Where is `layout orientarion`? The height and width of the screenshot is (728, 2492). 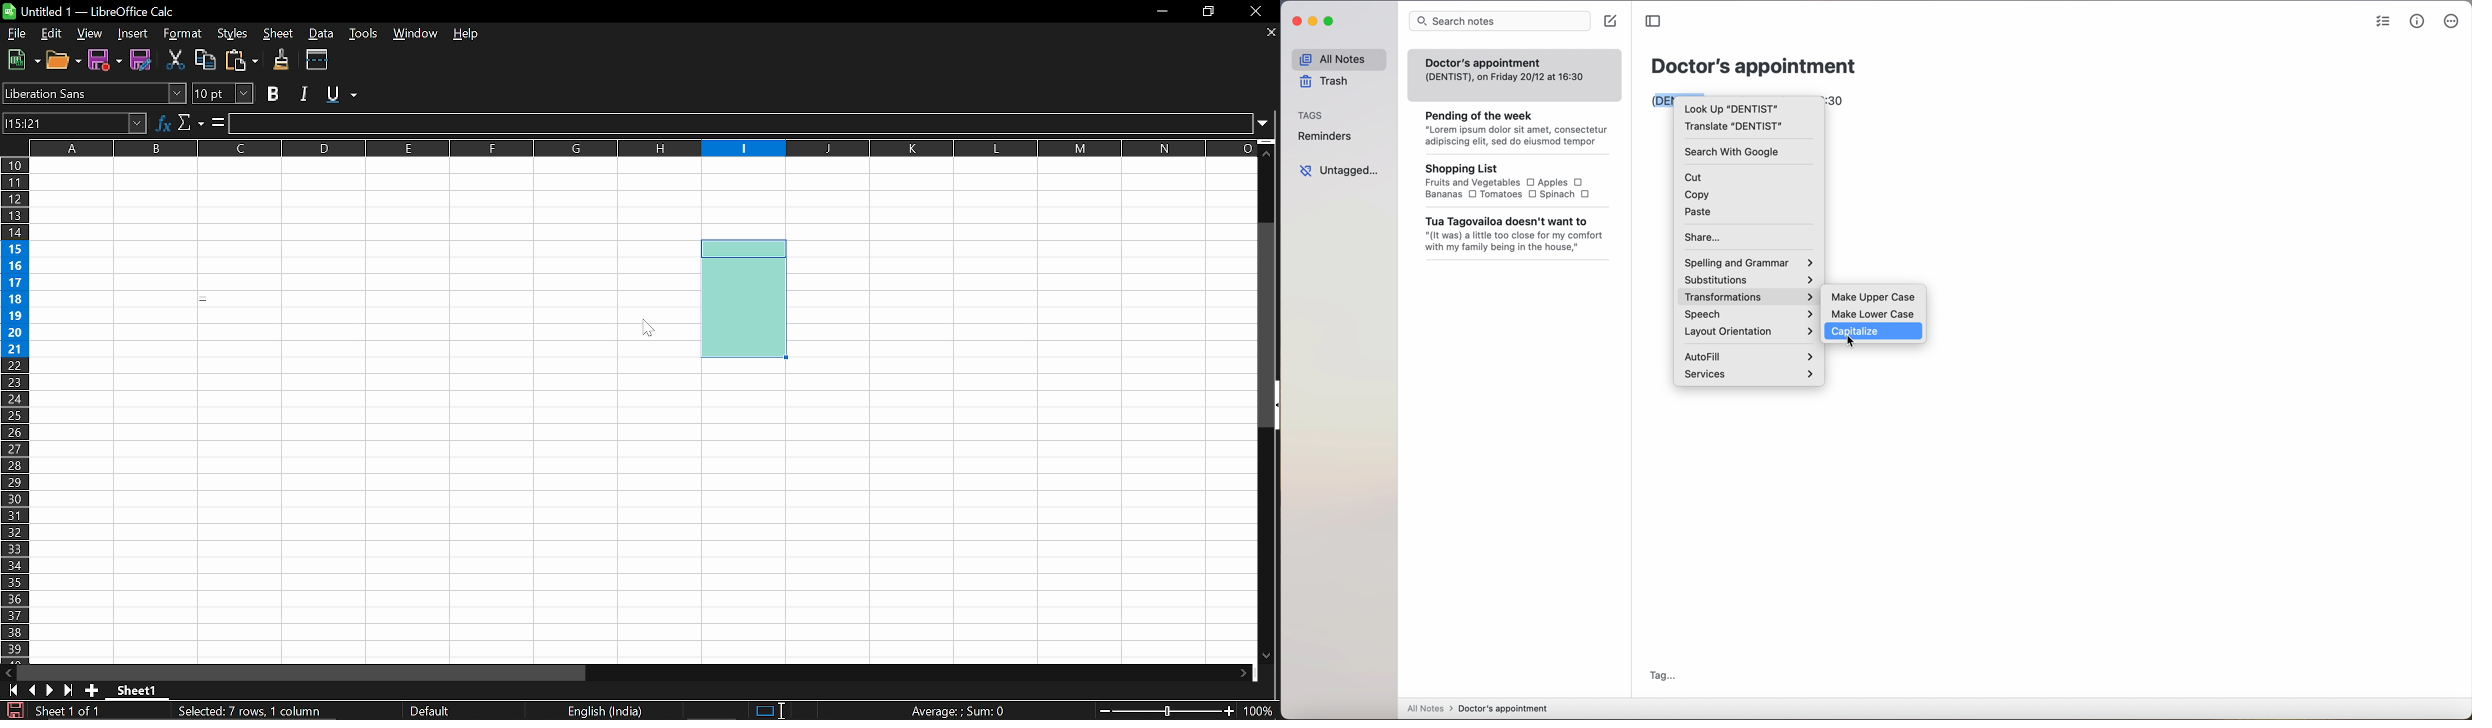 layout orientarion is located at coordinates (1749, 332).